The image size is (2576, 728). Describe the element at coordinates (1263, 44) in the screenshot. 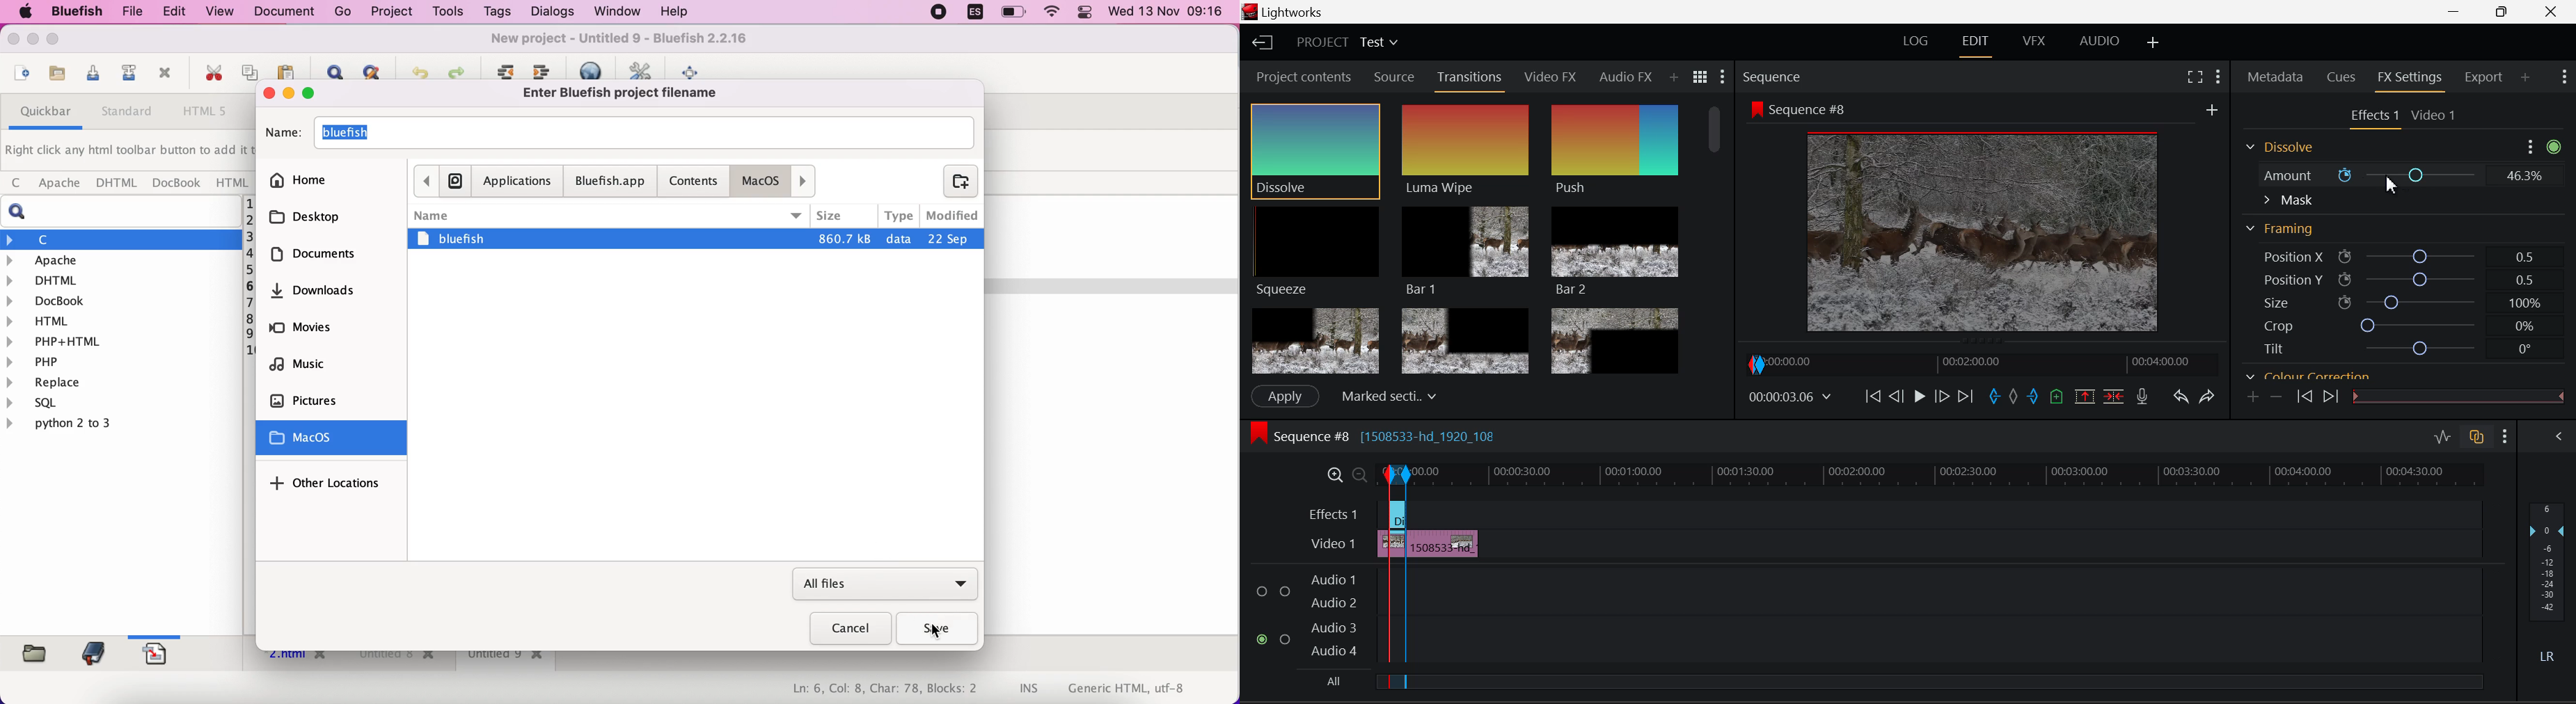

I see `Go to Homepage` at that location.